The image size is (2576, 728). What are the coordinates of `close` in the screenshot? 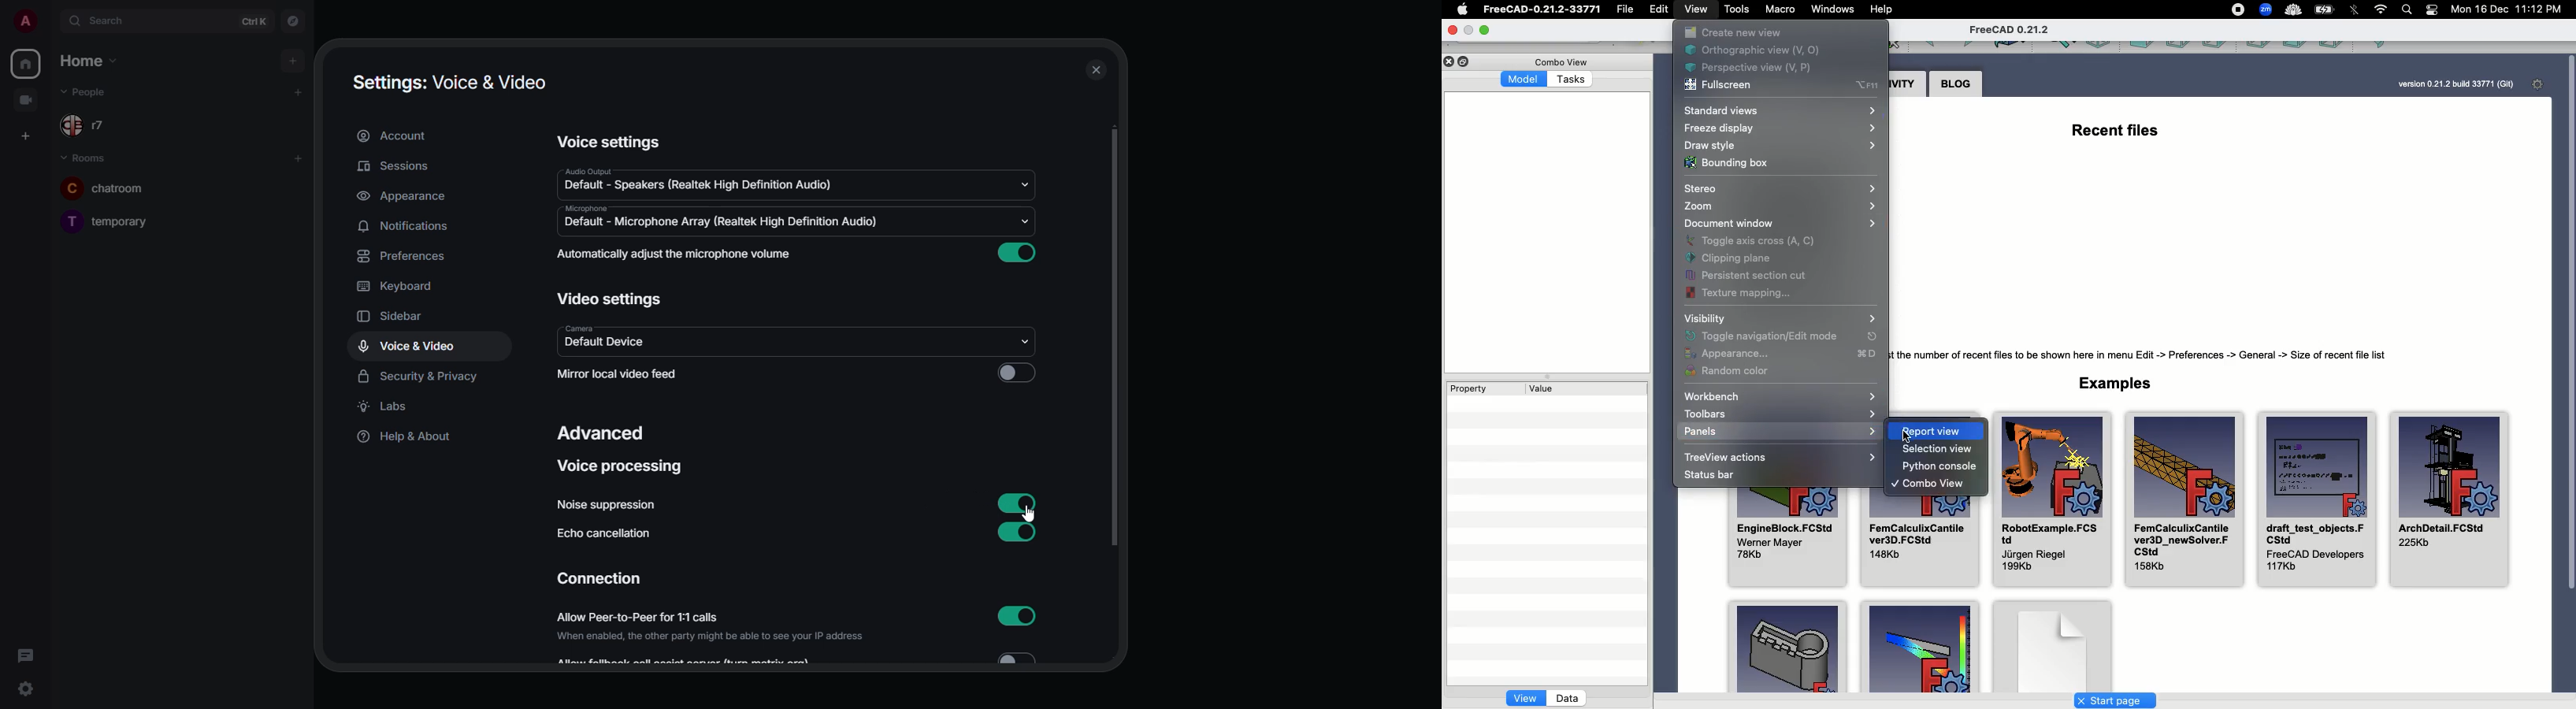 It's located at (1098, 71).